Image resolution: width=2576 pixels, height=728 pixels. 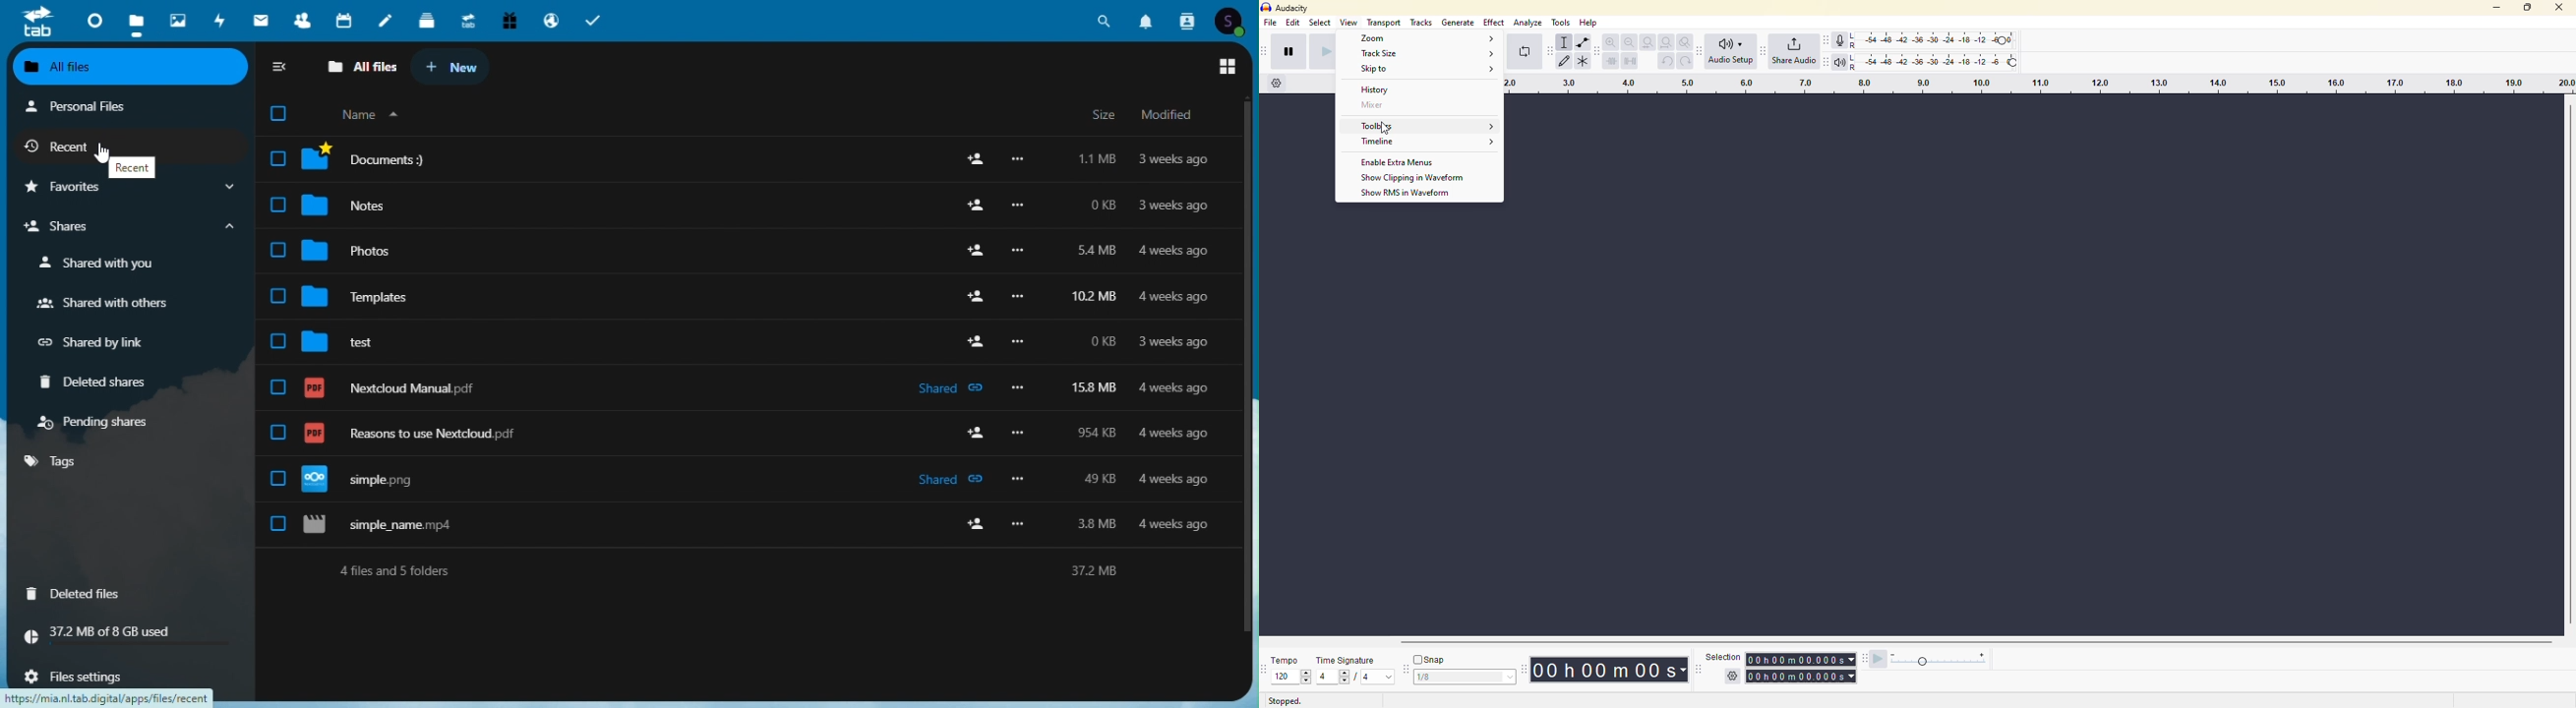 What do you see at coordinates (2037, 84) in the screenshot?
I see `click and drag to define a looping region` at bounding box center [2037, 84].